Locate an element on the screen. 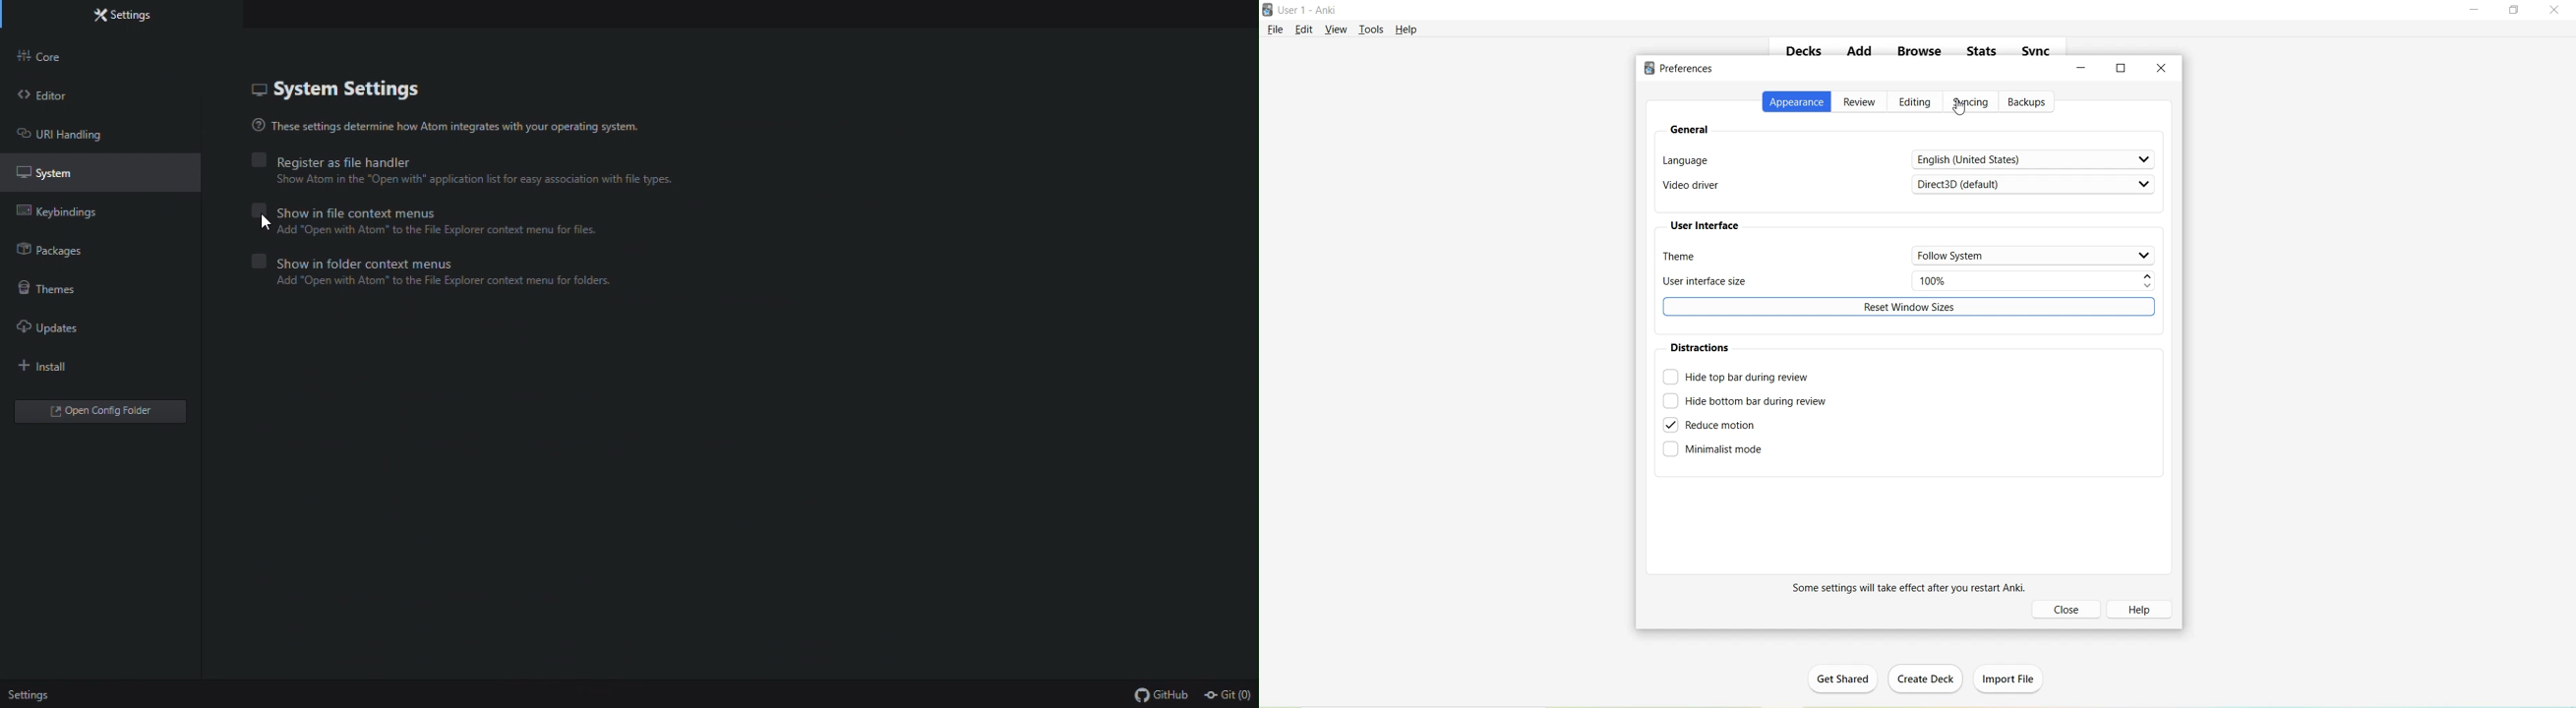 Image resolution: width=2576 pixels, height=728 pixels. Minimalist mode is located at coordinates (1715, 451).